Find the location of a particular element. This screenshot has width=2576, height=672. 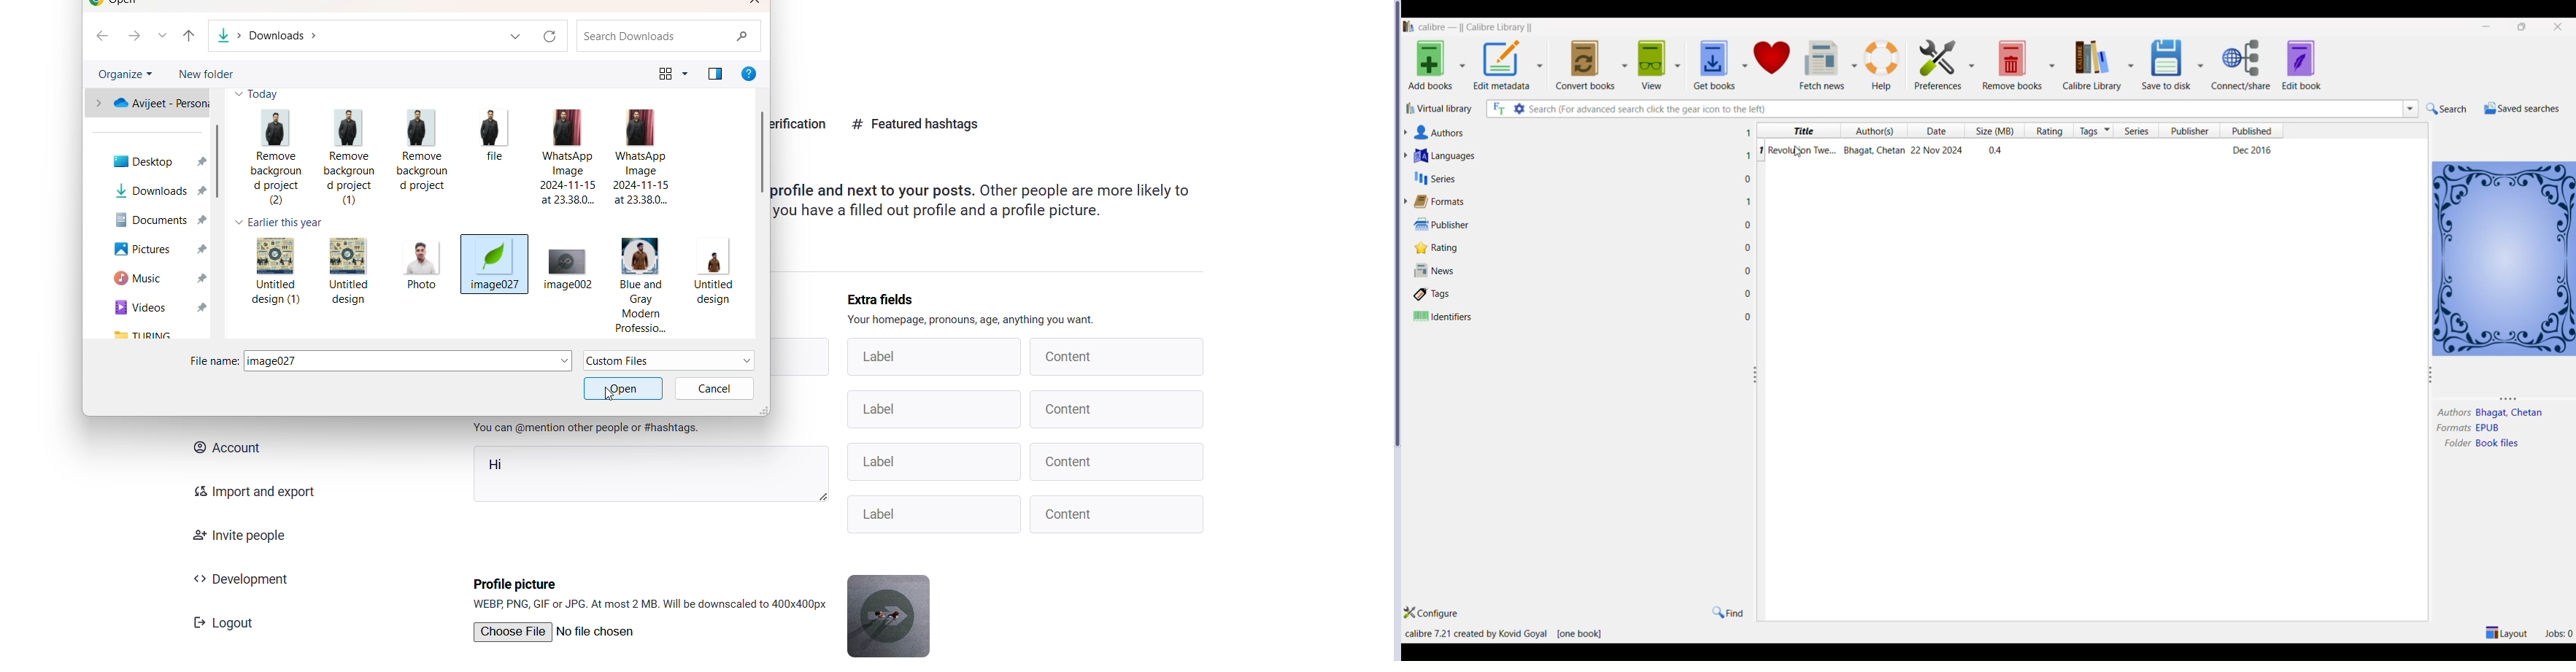

Label is located at coordinates (932, 409).